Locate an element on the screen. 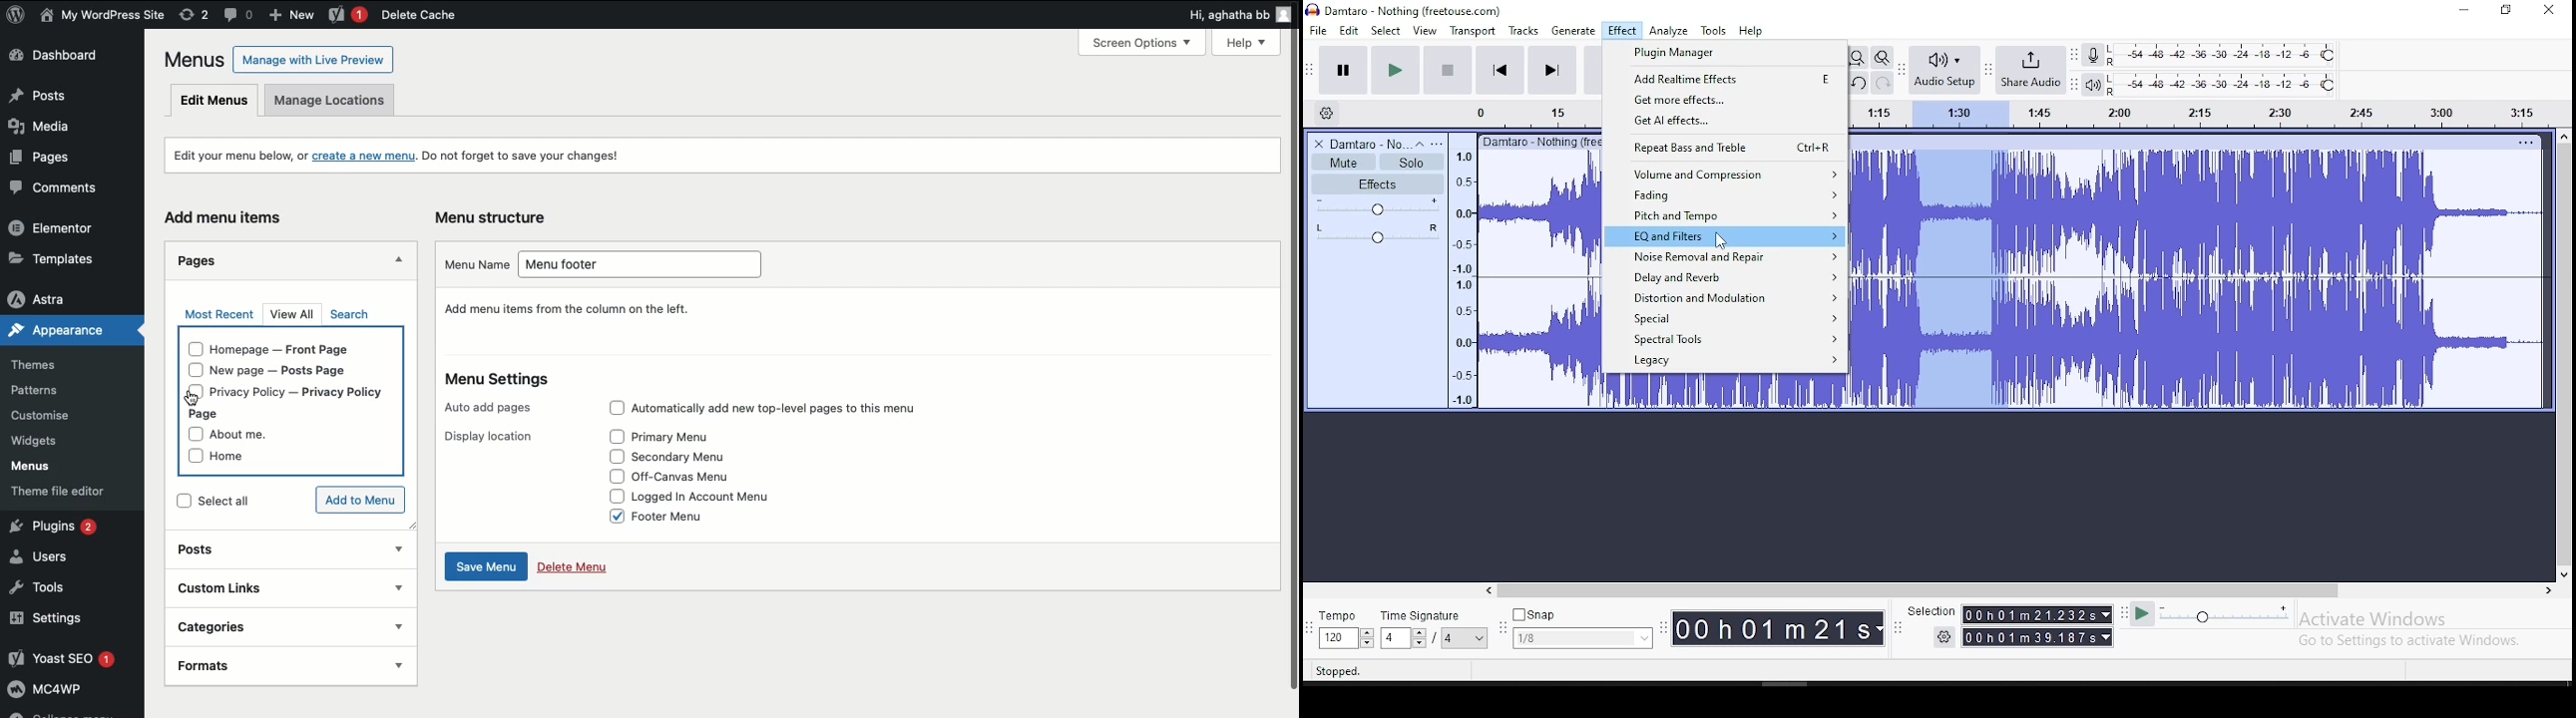 This screenshot has height=728, width=2576. Check box is located at coordinates (610, 515).